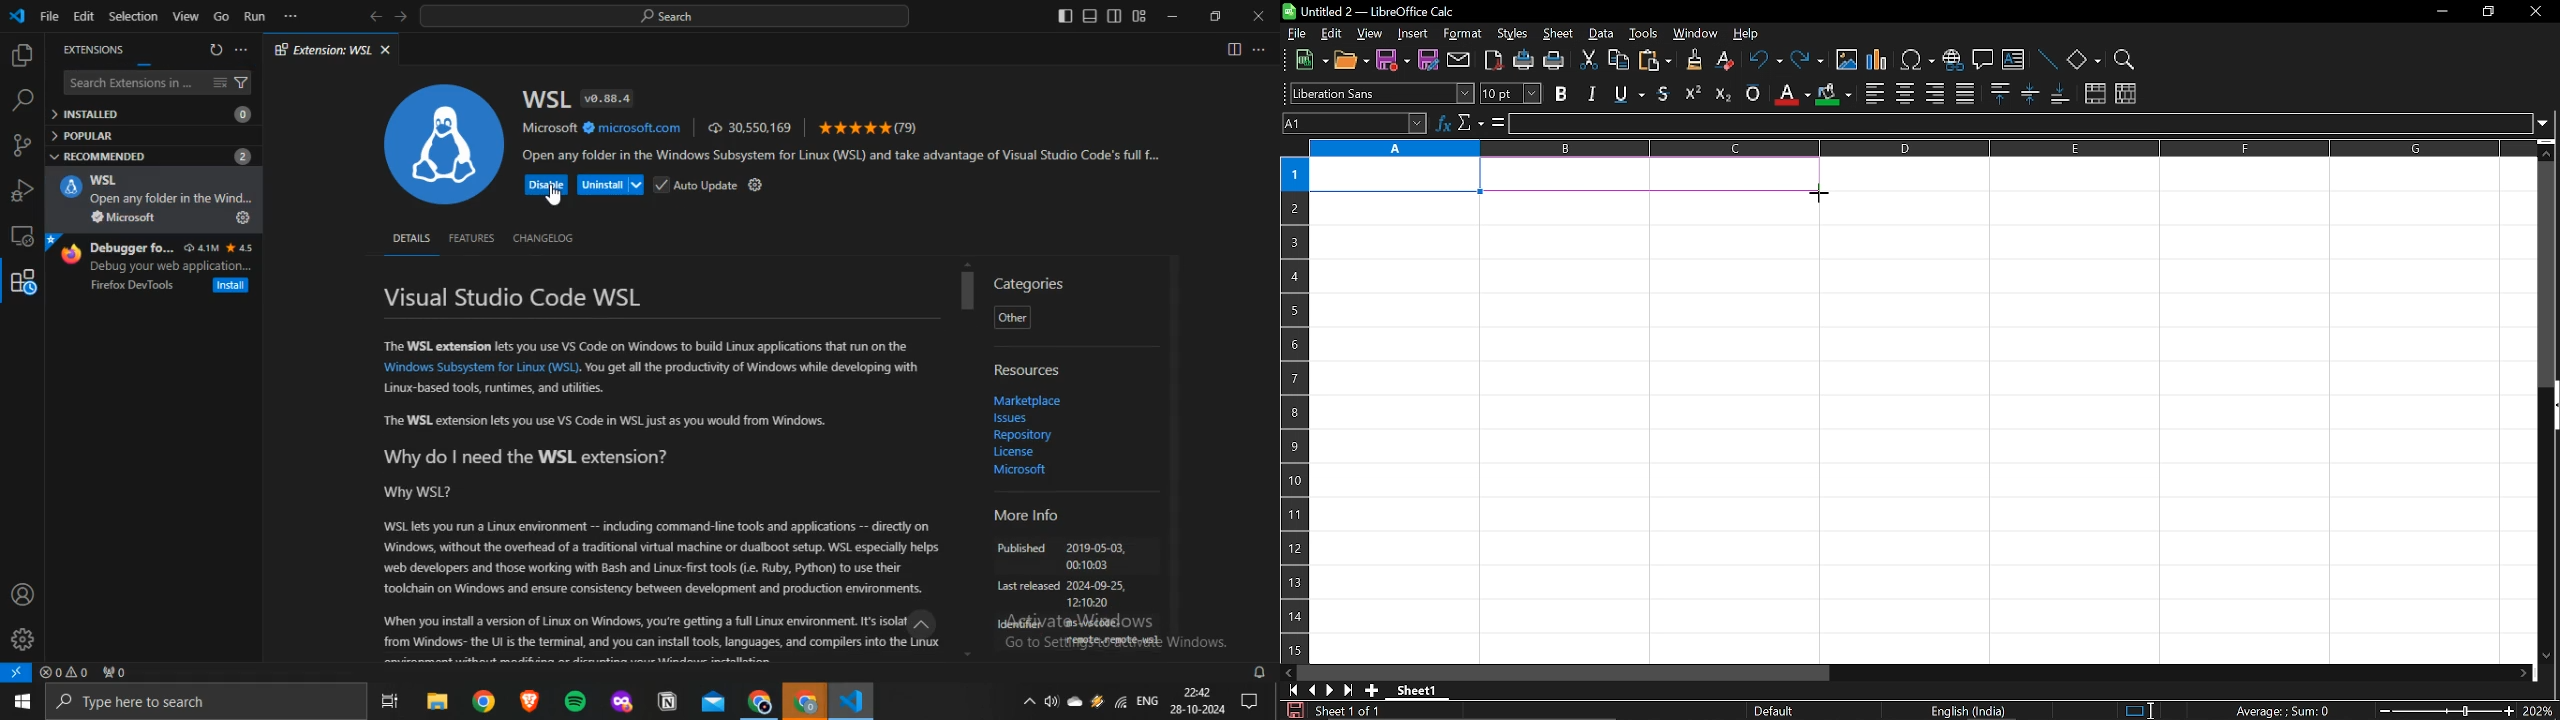 This screenshot has height=728, width=2576. What do you see at coordinates (151, 114) in the screenshot?
I see `INSTALLED` at bounding box center [151, 114].